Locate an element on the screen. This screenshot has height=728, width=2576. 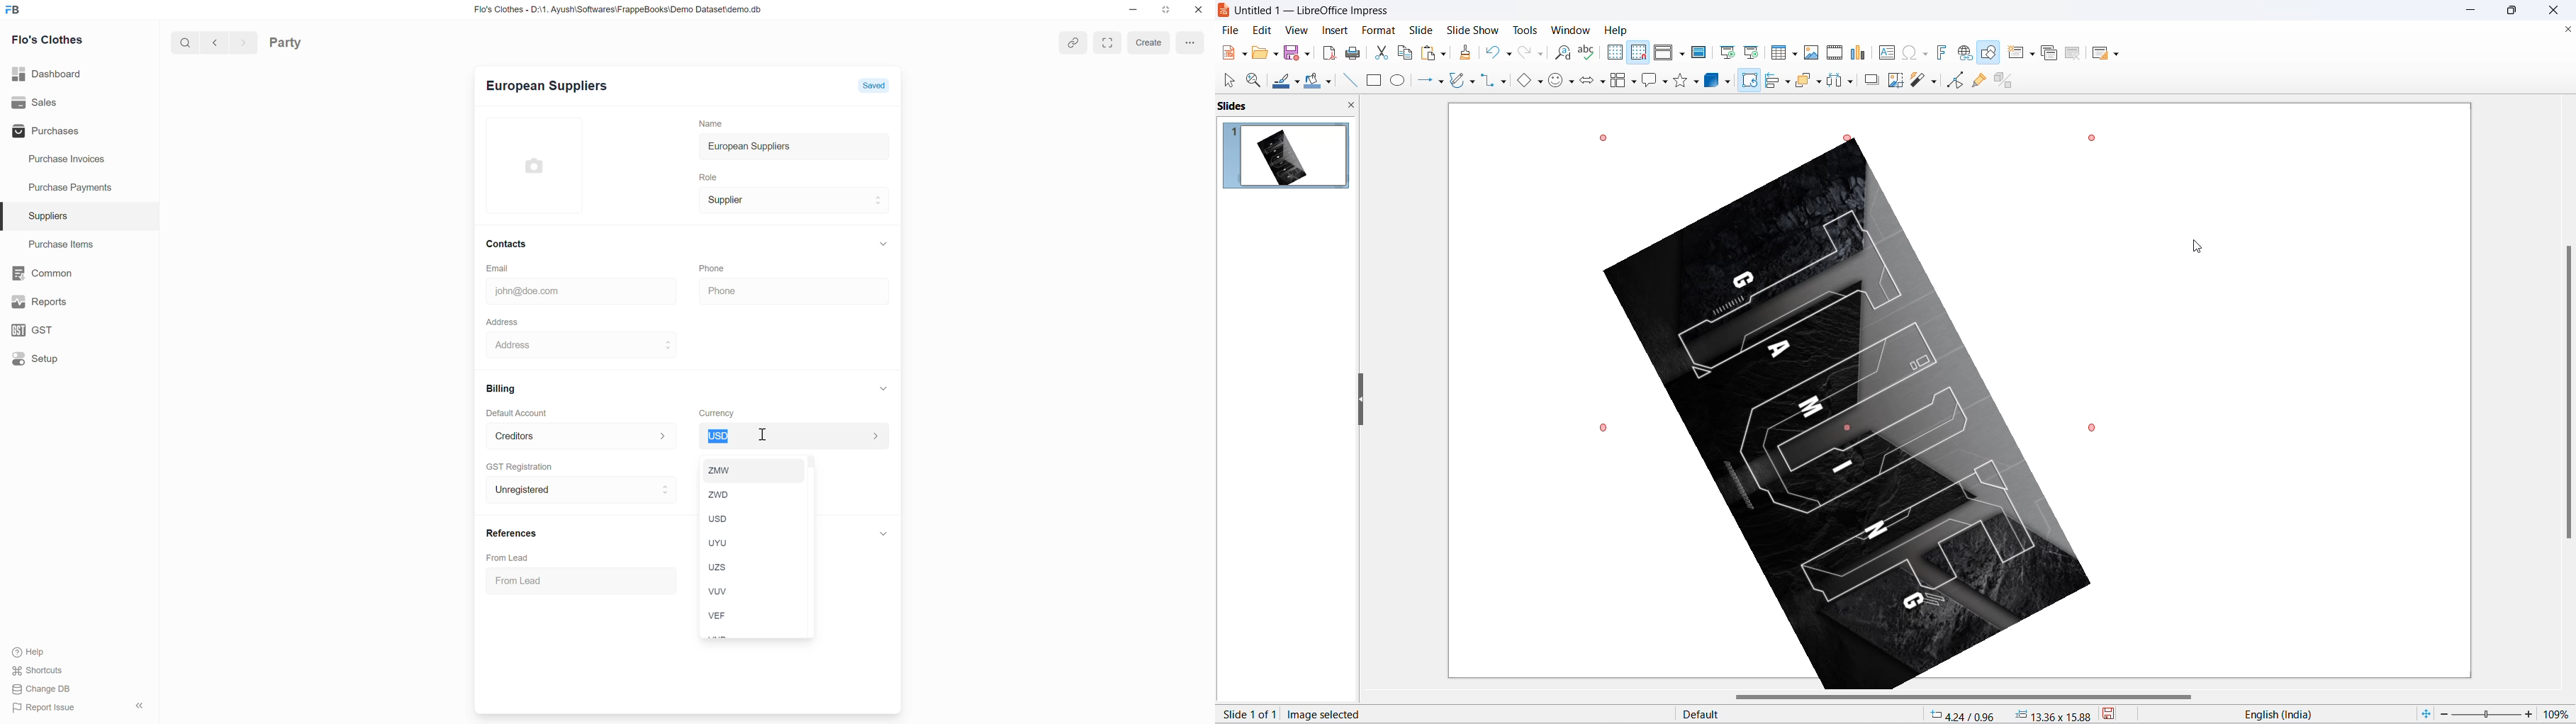
From Lead is located at coordinates (515, 557).